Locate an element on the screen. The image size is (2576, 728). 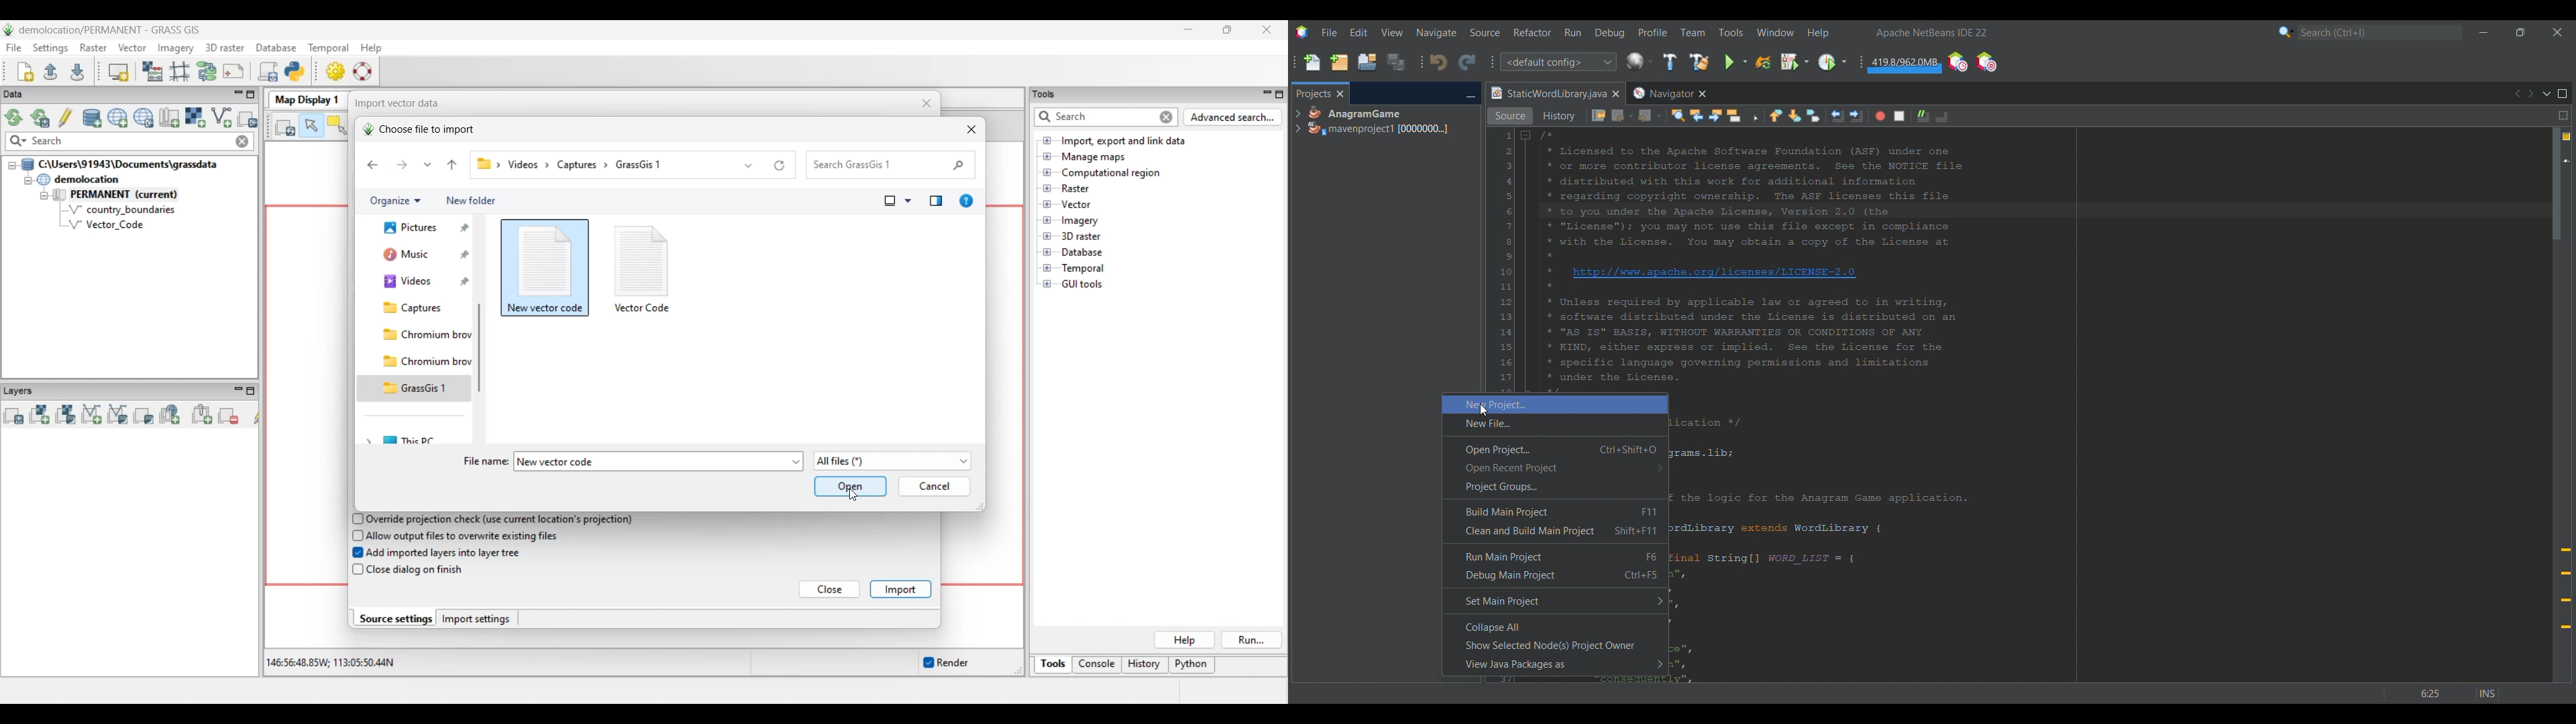
Clean and build main project is located at coordinates (1699, 62).